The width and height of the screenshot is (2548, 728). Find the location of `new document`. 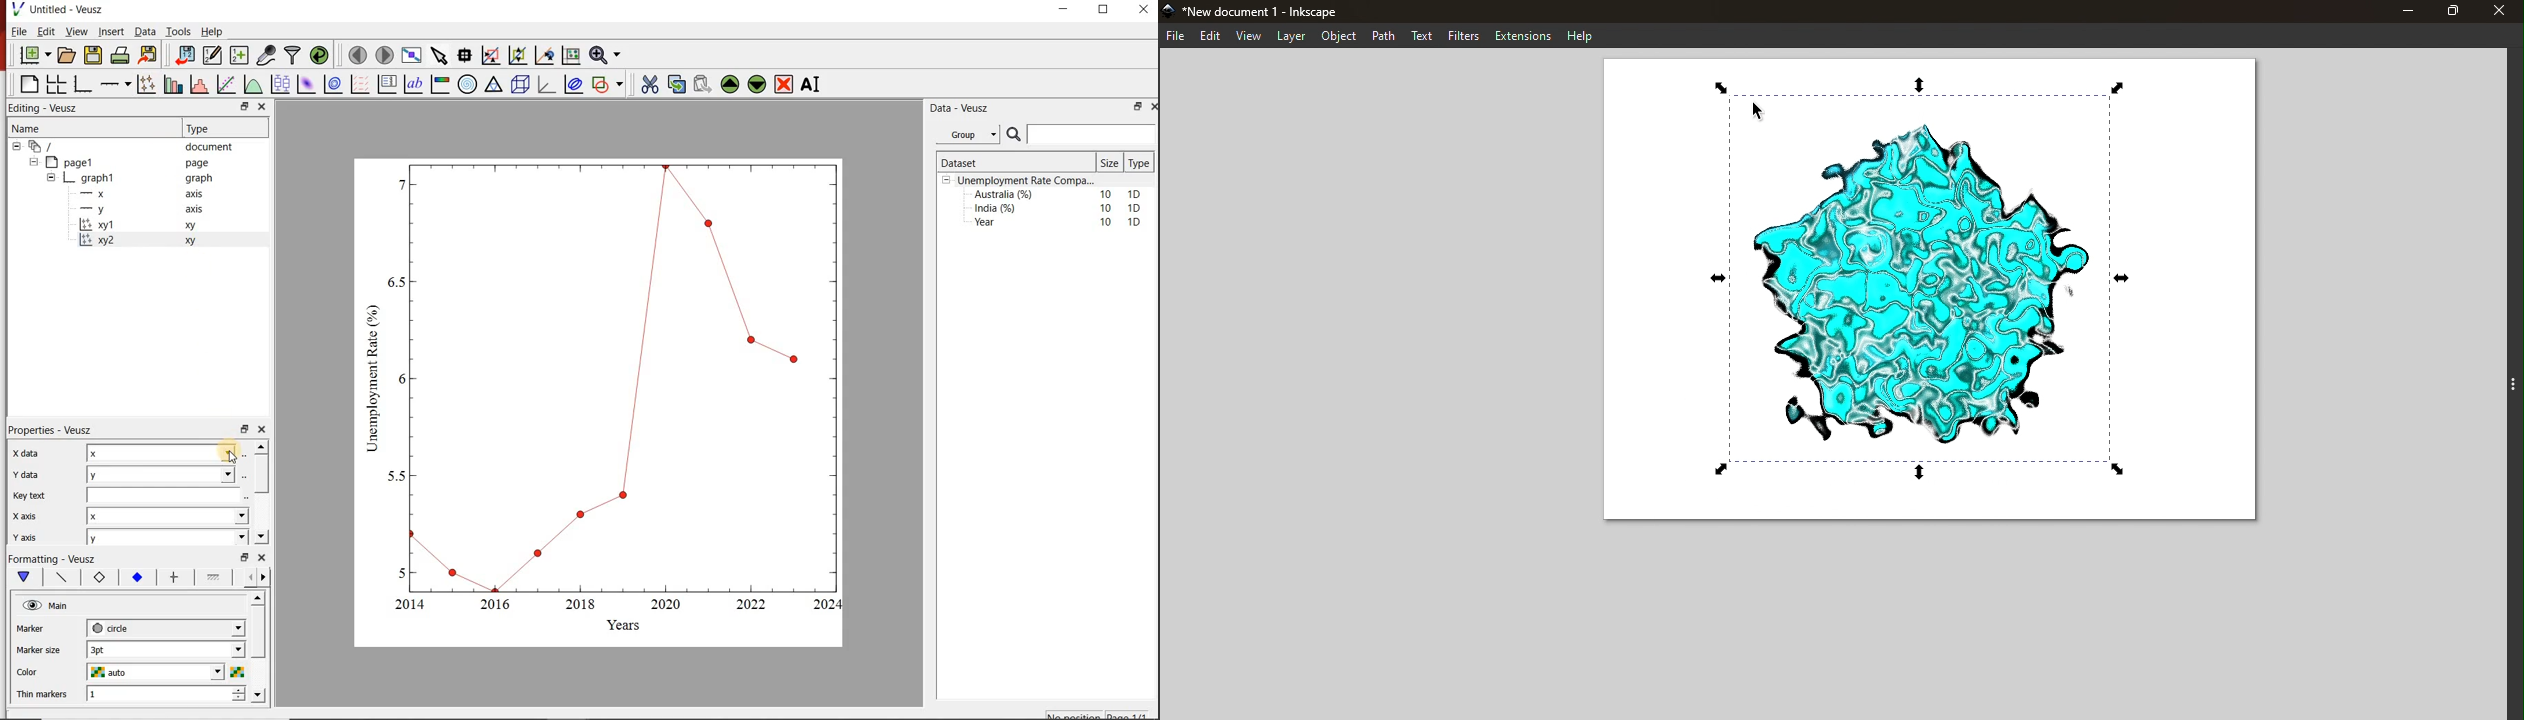

new document is located at coordinates (36, 54).